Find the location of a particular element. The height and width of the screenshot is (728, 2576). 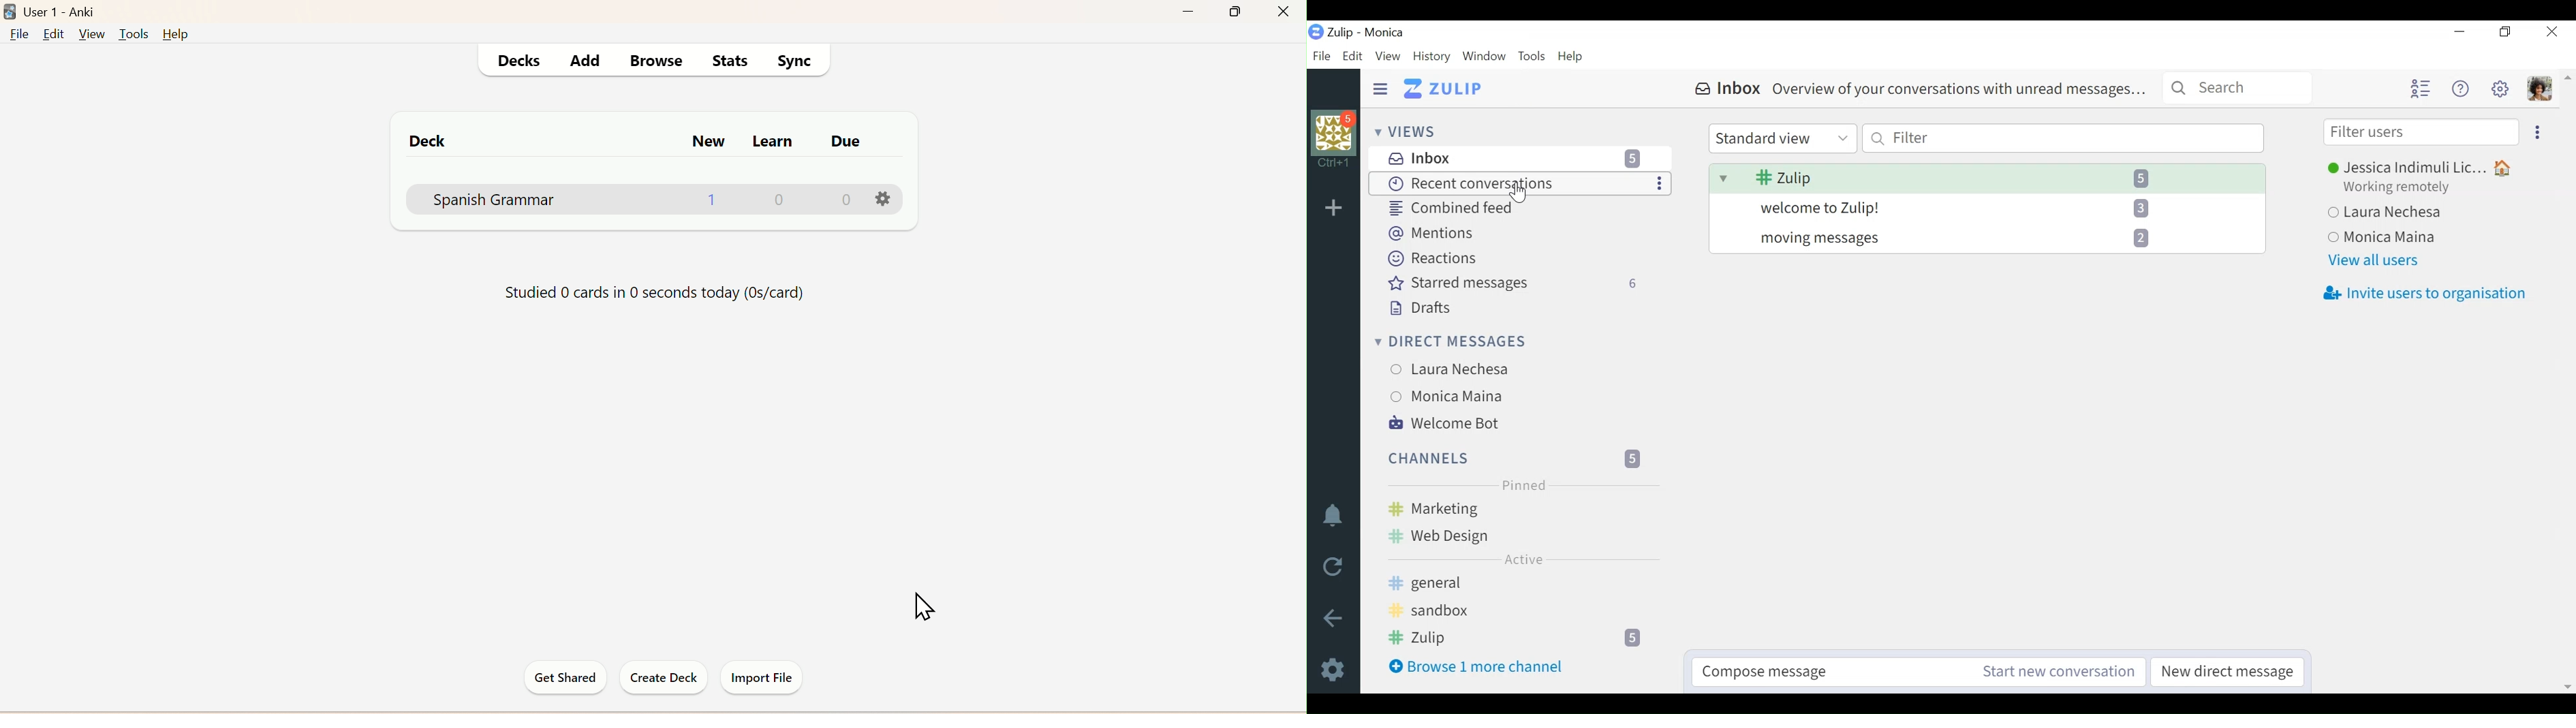

Web Design is located at coordinates (1512, 537).